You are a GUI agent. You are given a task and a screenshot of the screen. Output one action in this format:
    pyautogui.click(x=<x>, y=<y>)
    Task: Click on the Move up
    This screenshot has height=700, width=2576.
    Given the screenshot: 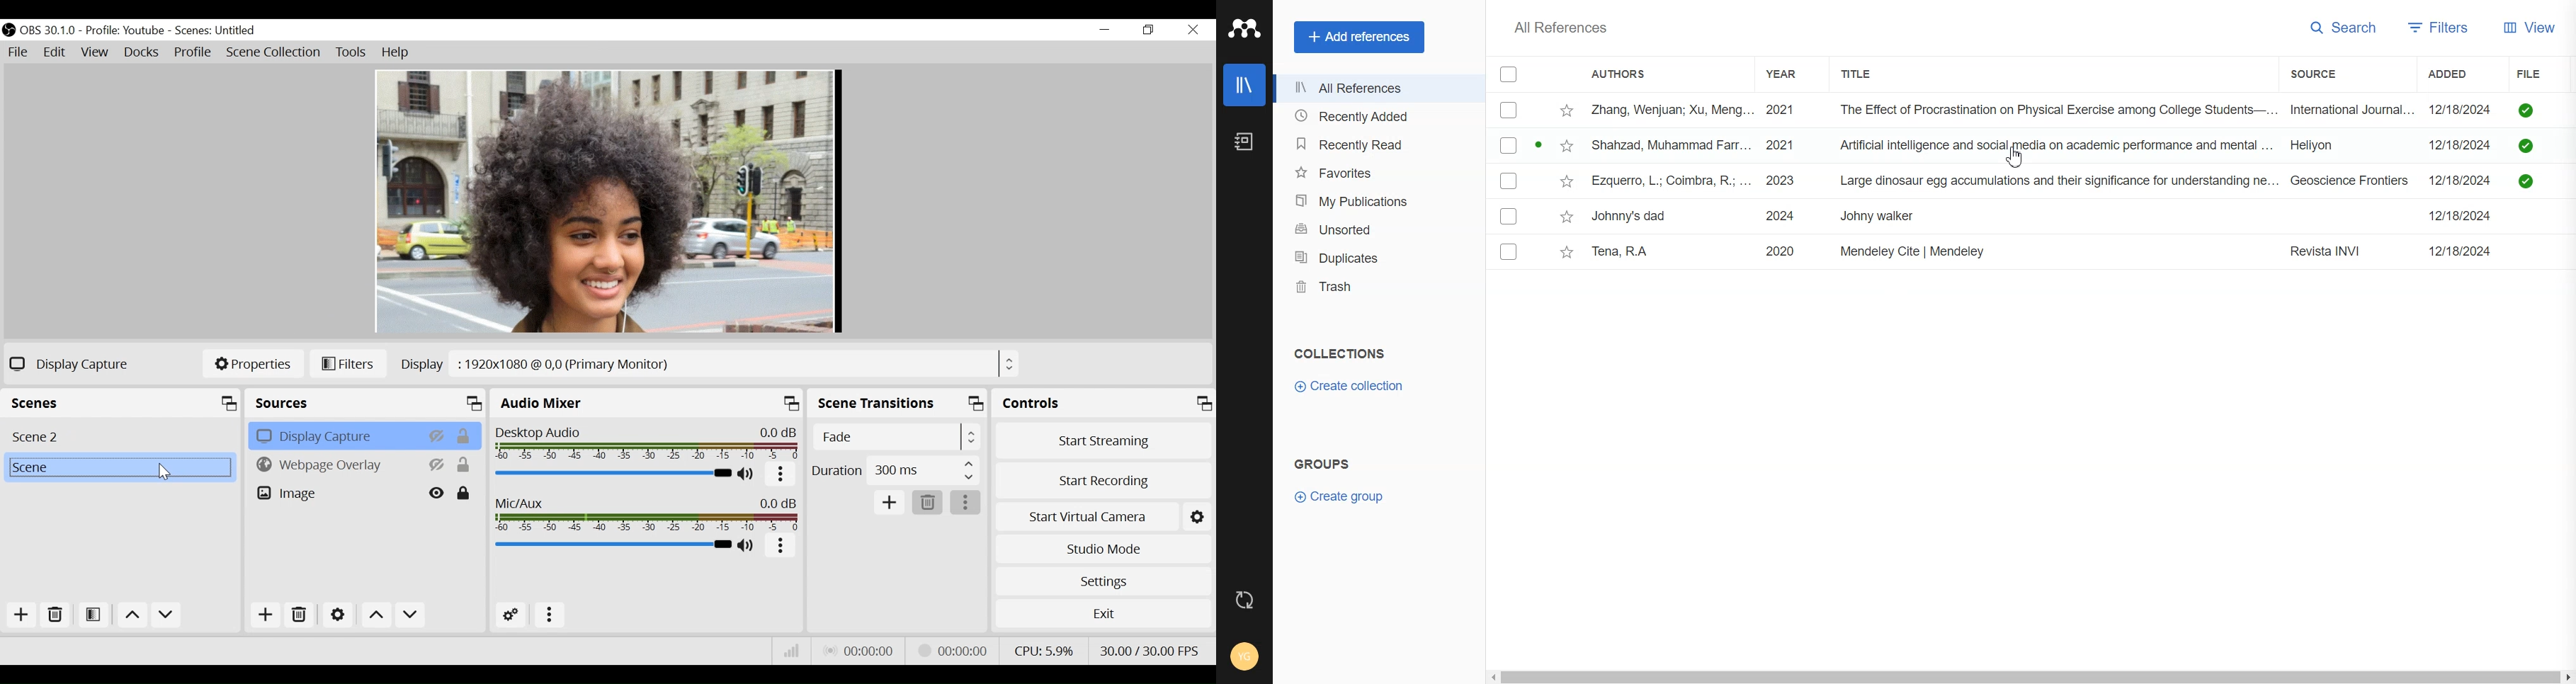 What is the action you would take?
    pyautogui.click(x=376, y=615)
    